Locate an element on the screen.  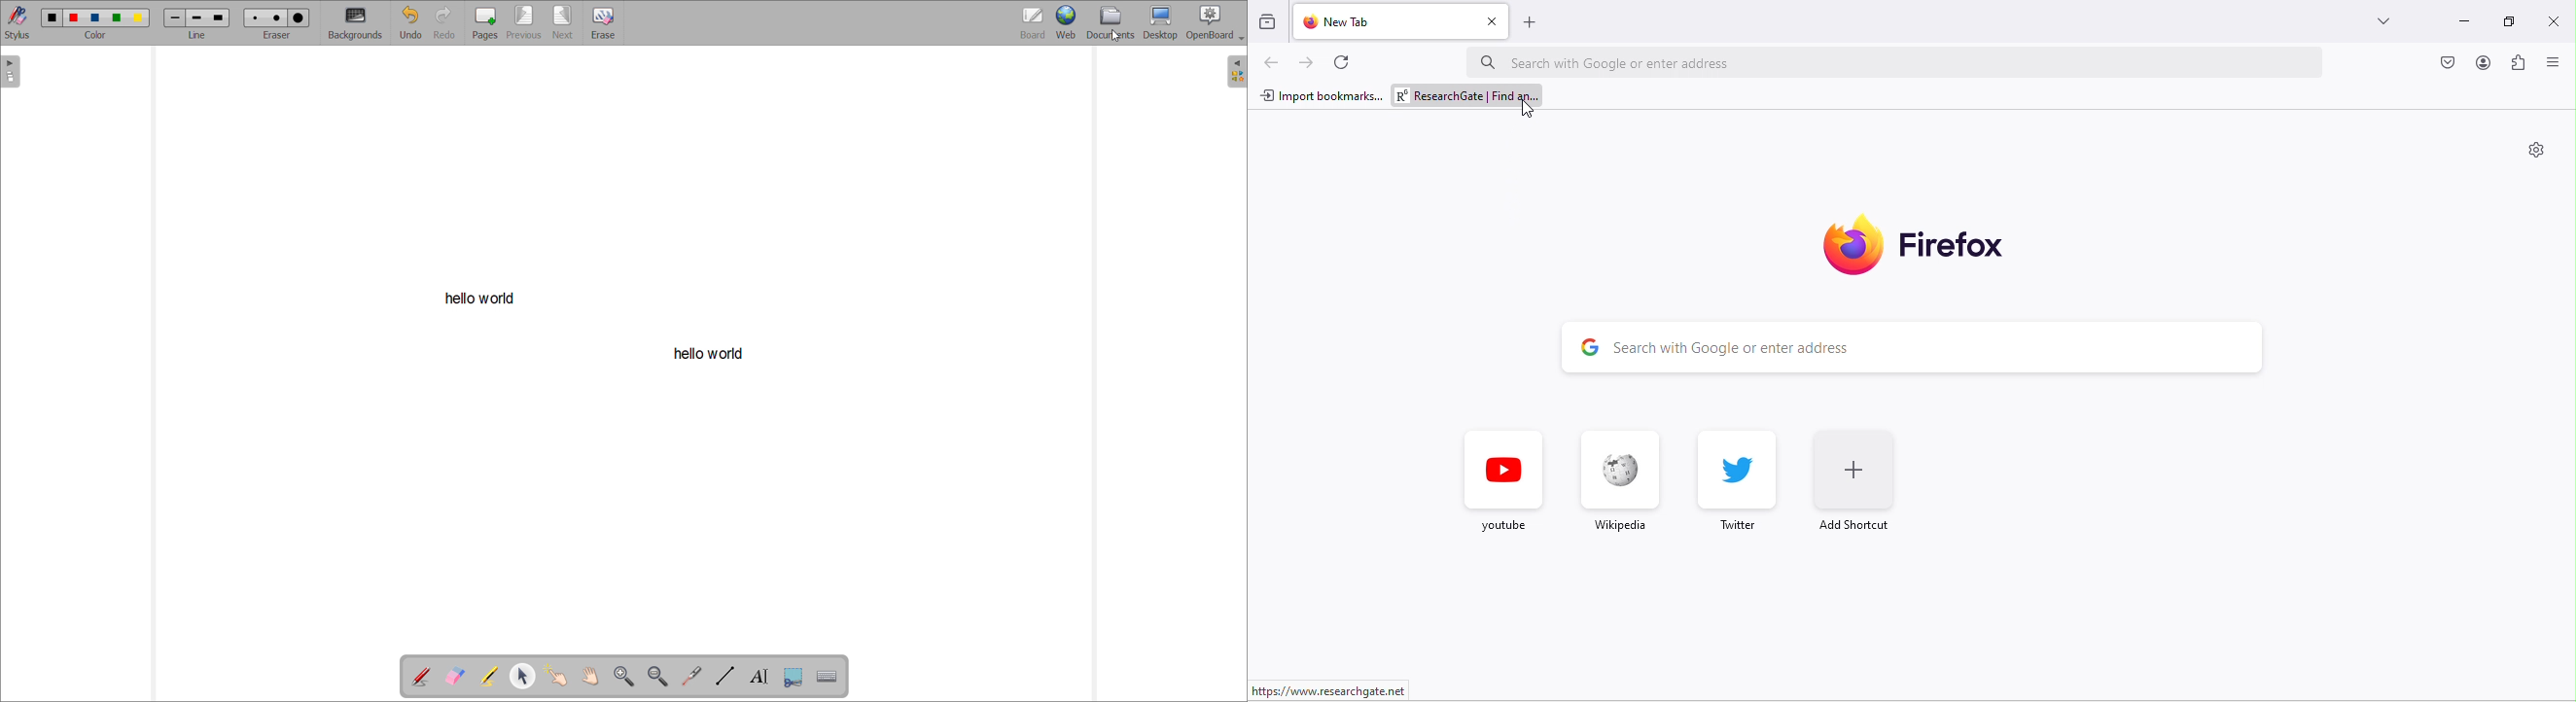
new tab is located at coordinates (1381, 21).